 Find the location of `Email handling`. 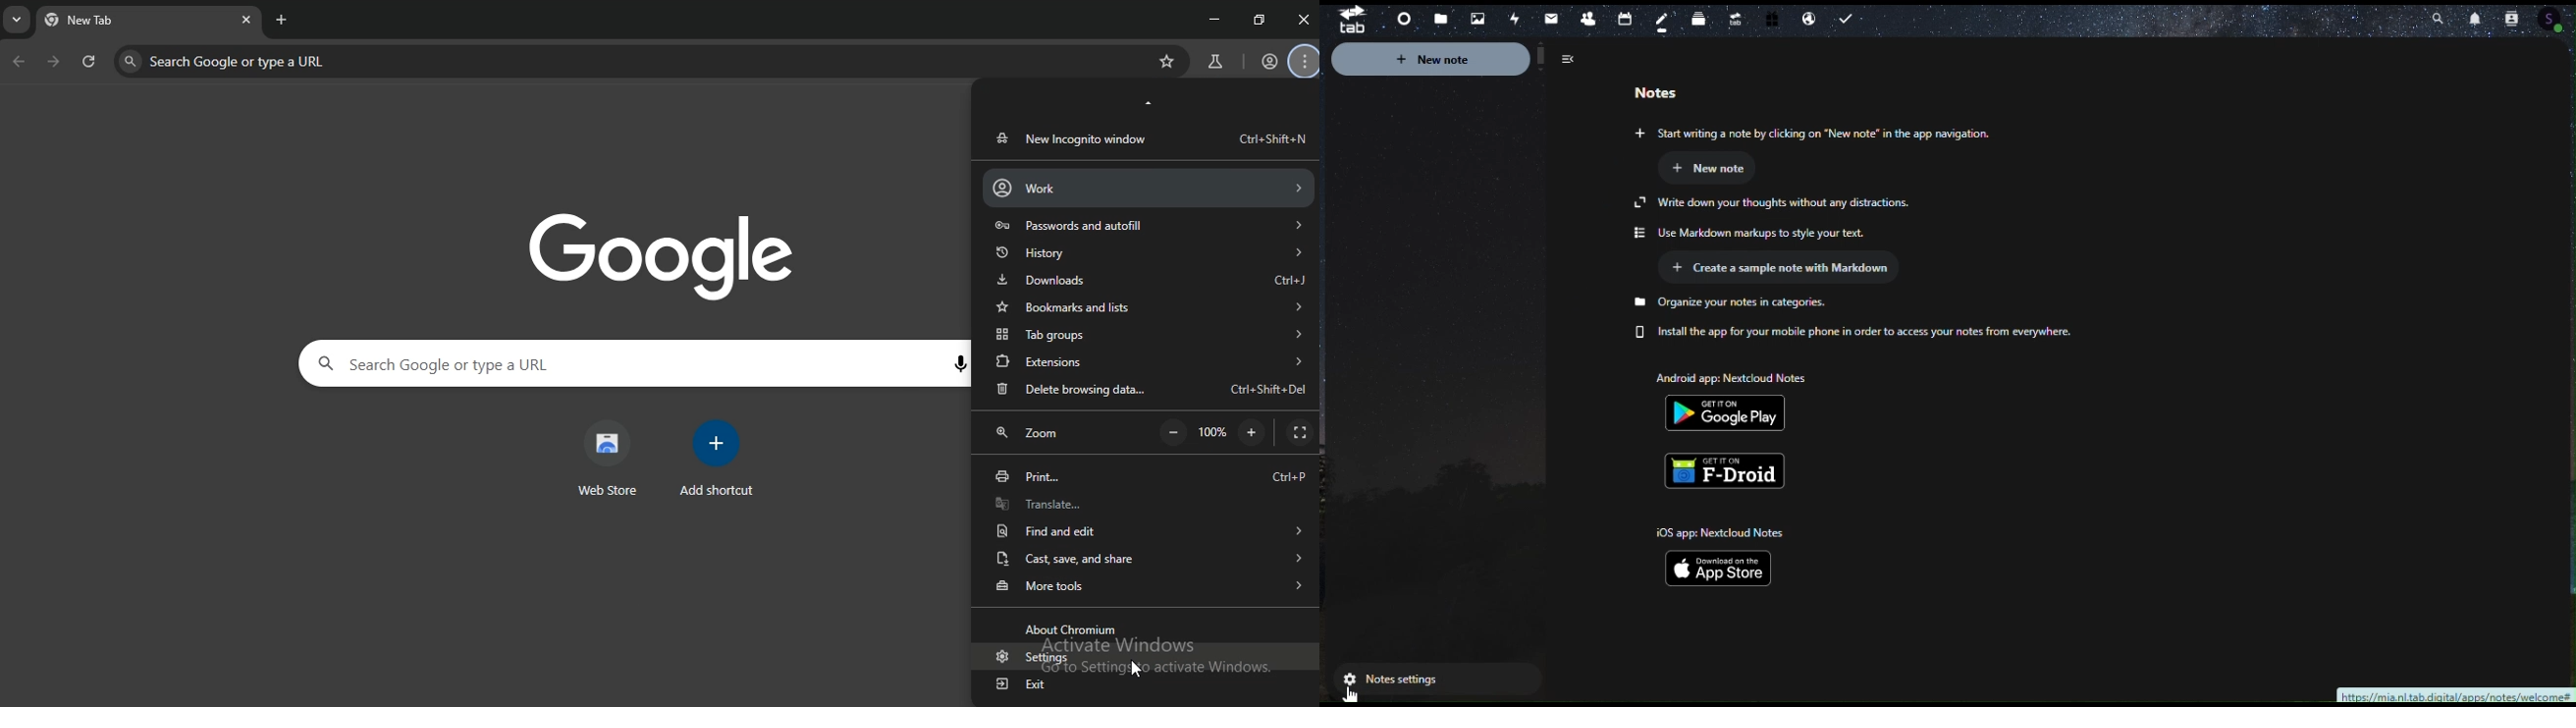

Email handling is located at coordinates (1808, 20).